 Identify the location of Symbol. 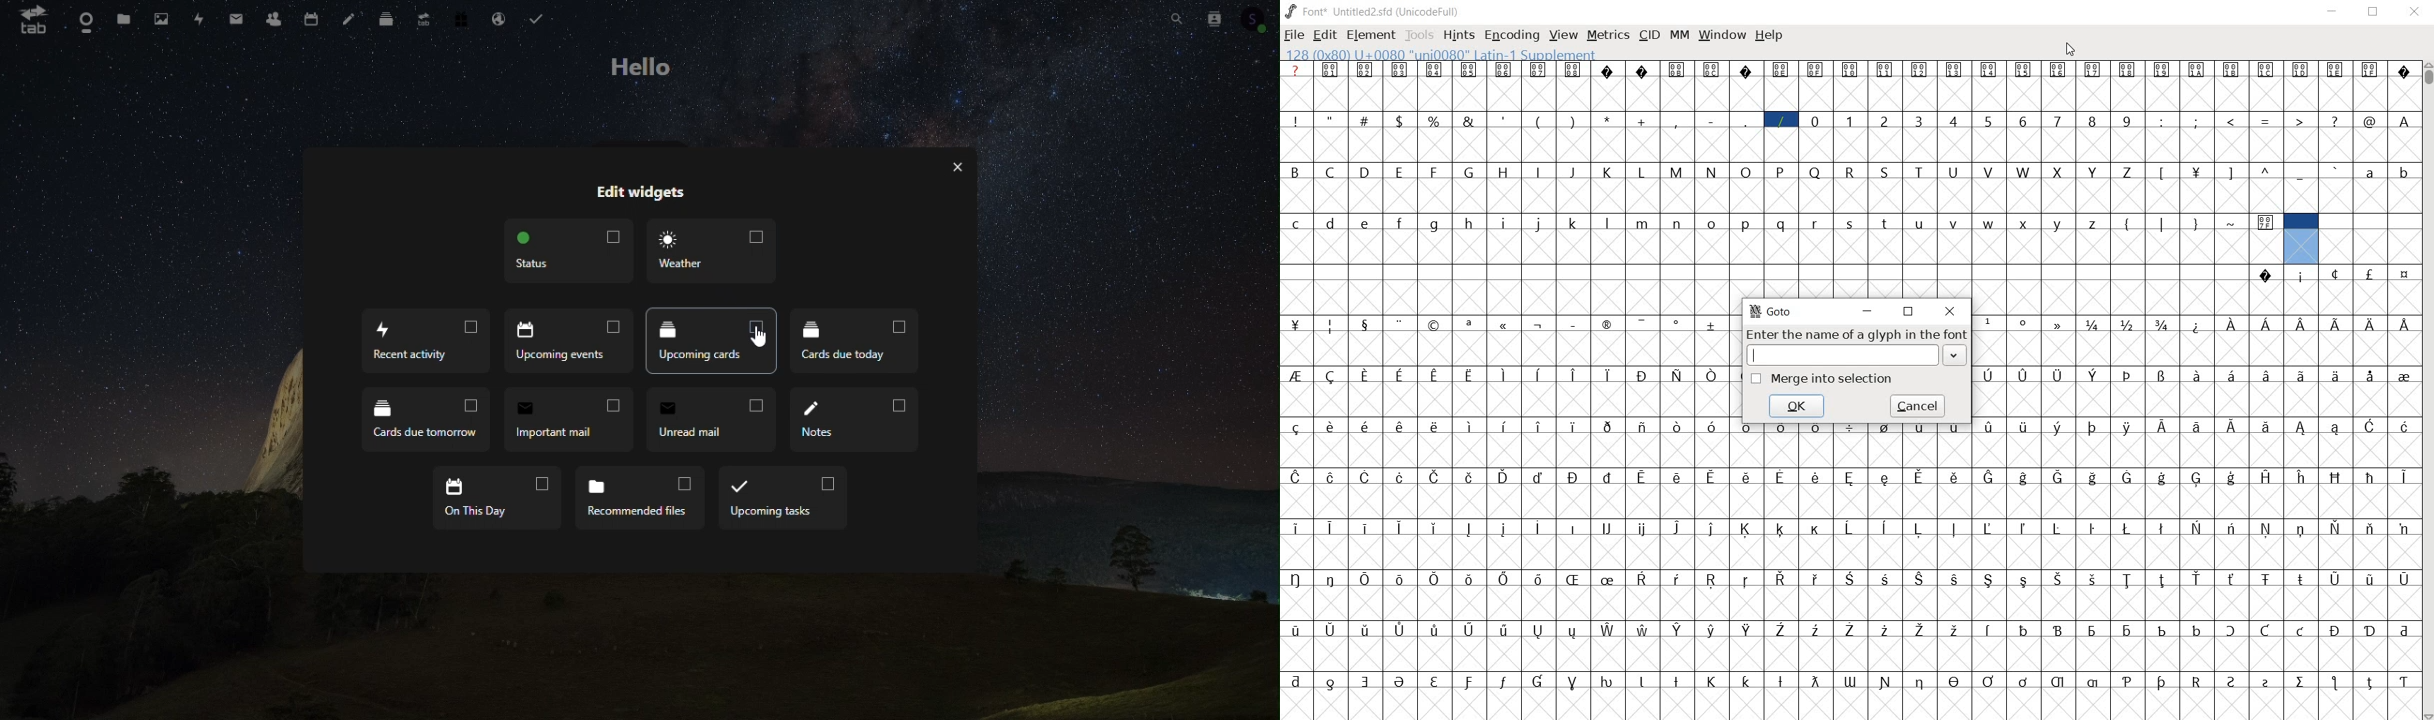
(1850, 680).